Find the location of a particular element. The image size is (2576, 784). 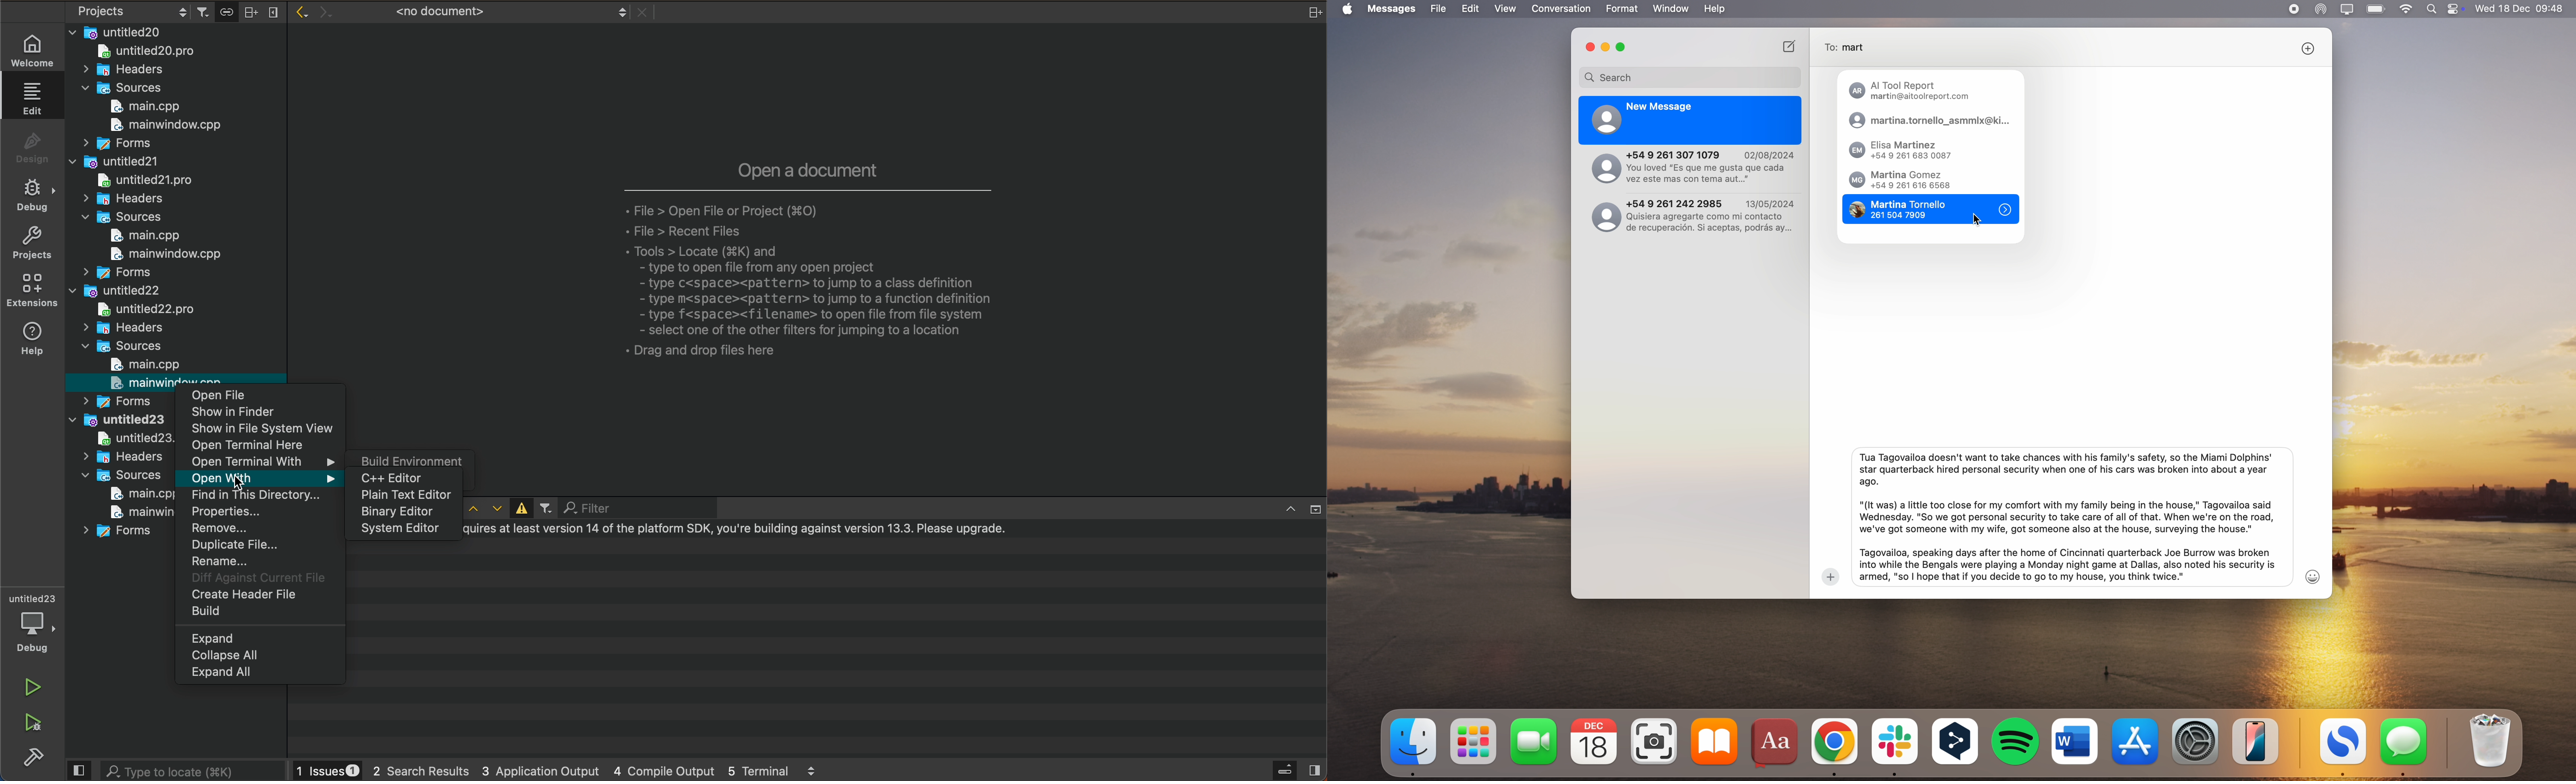

split editor horizontally is located at coordinates (250, 11).